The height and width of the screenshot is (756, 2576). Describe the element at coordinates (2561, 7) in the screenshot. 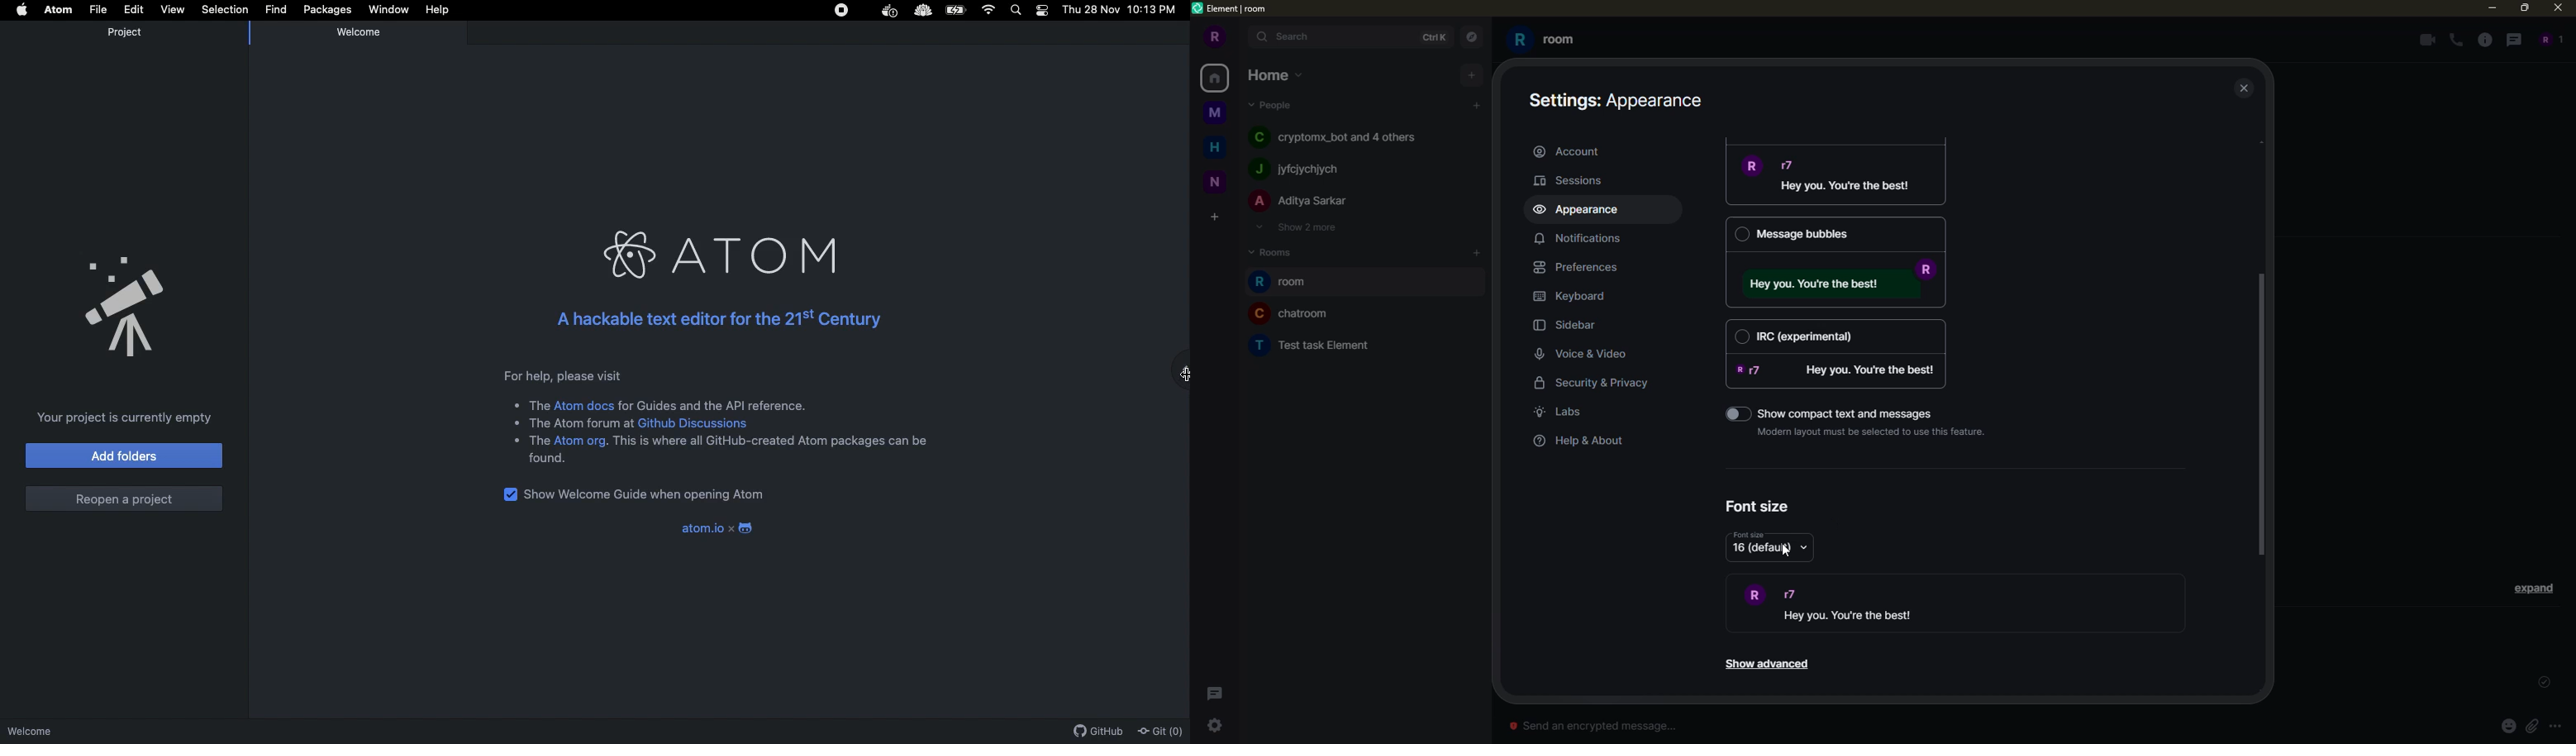

I see `close` at that location.